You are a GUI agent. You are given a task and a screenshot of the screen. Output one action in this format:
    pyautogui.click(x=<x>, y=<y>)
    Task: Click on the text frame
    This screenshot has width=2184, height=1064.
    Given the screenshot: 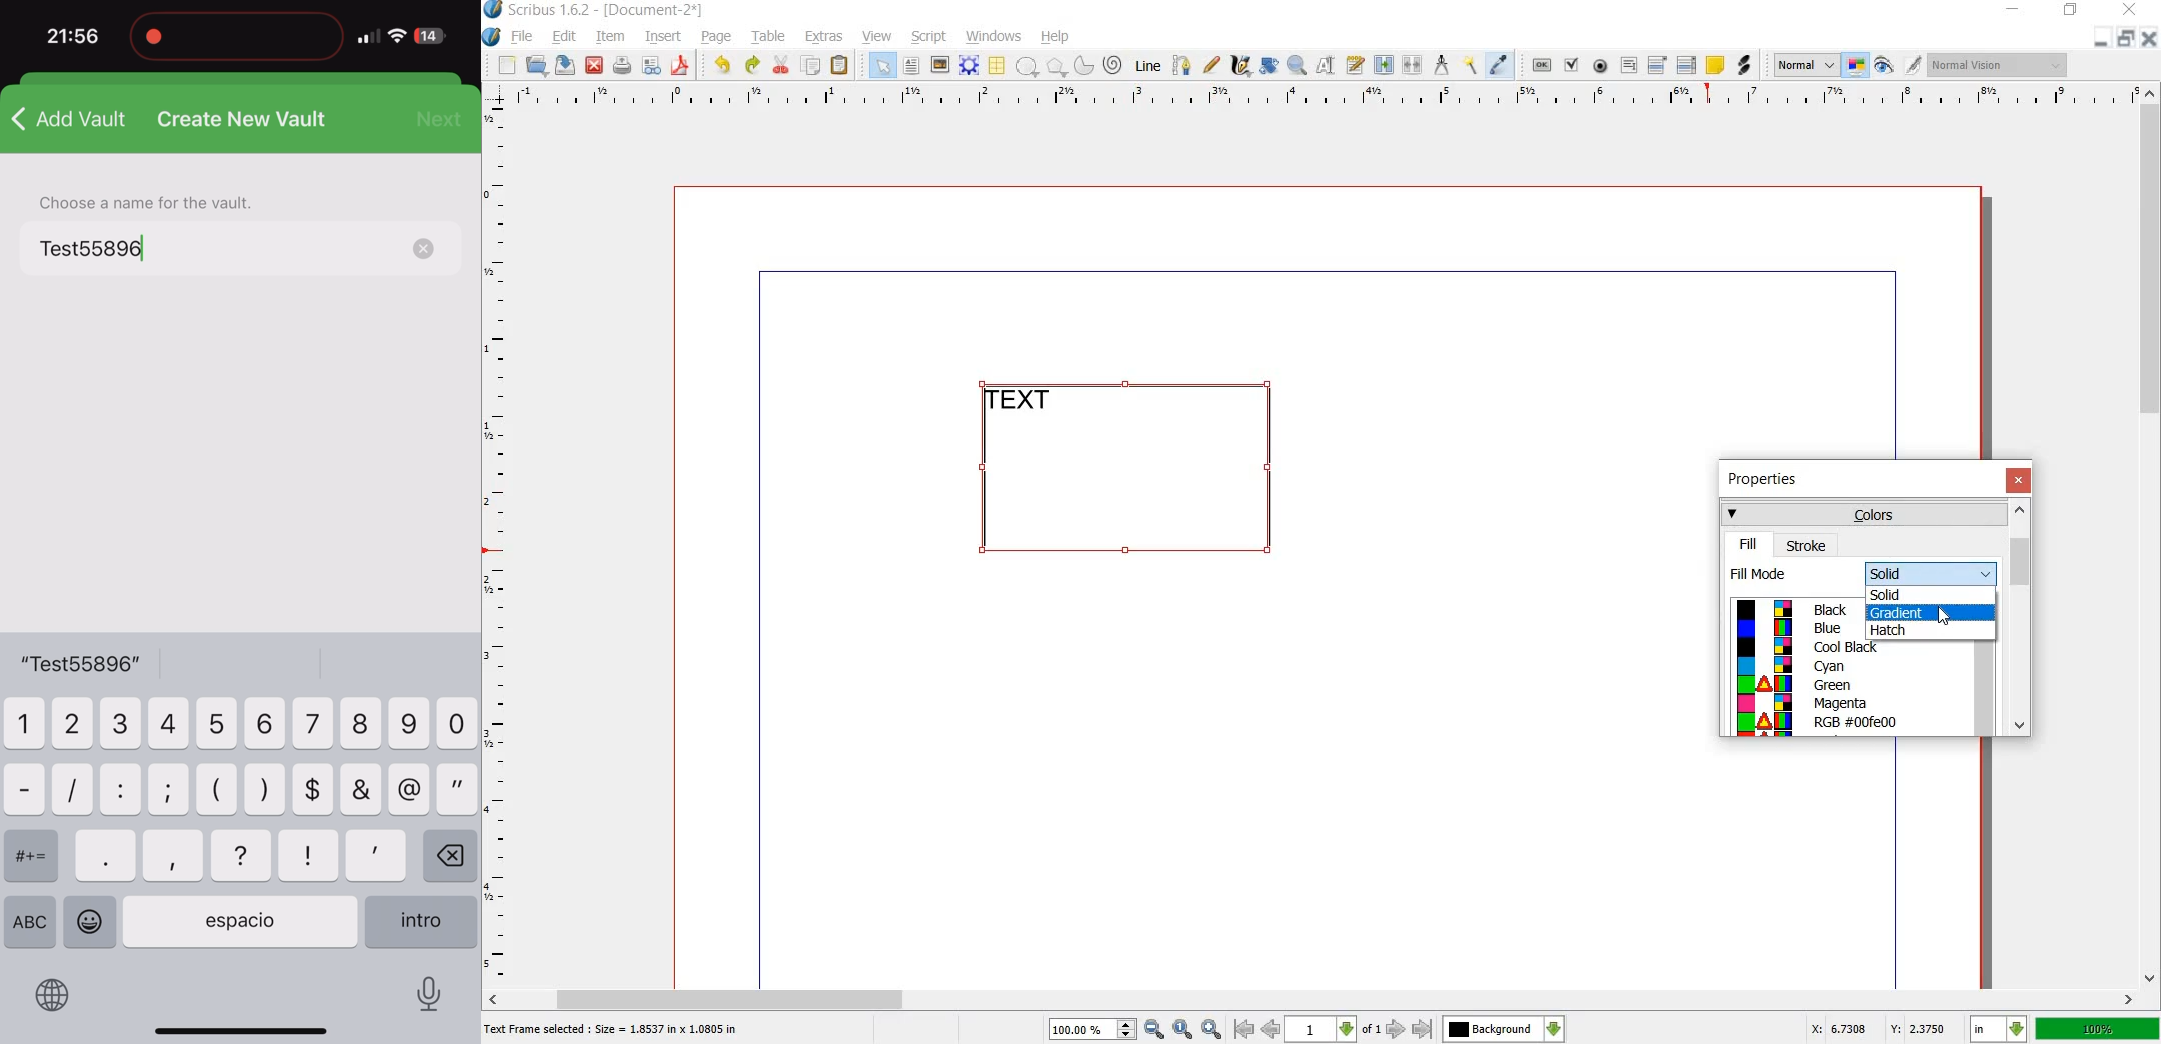 What is the action you would take?
    pyautogui.click(x=910, y=66)
    